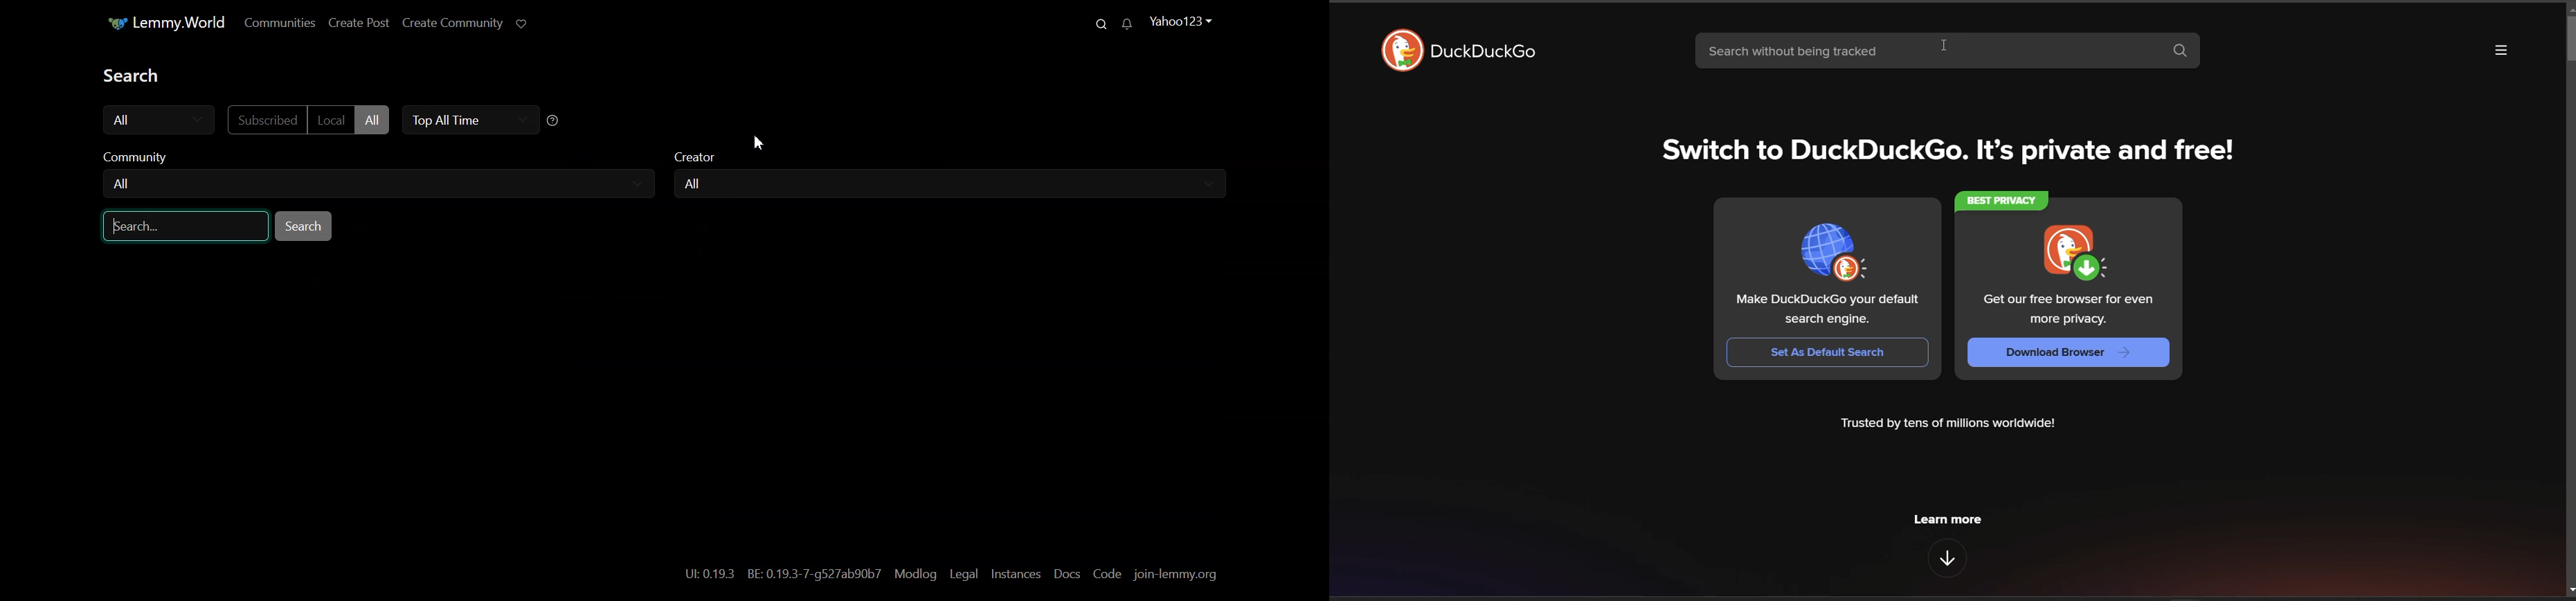  I want to click on Community, so click(375, 158).